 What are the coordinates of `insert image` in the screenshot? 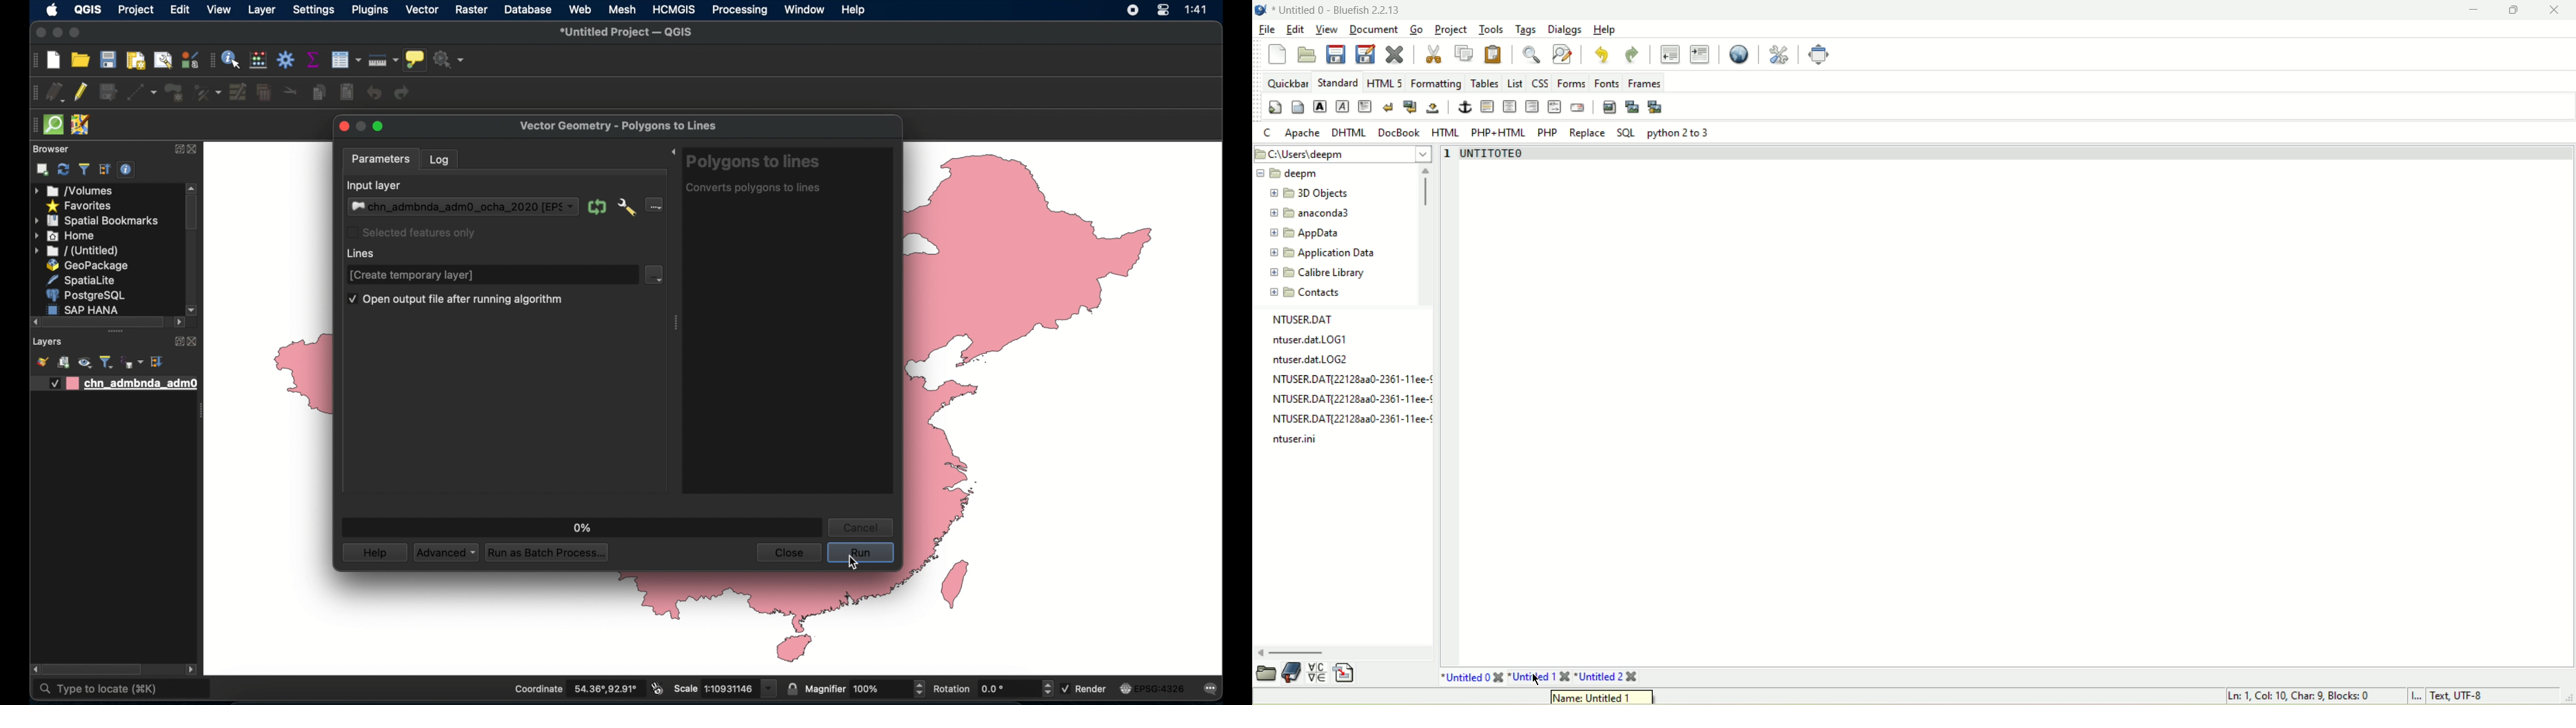 It's located at (1608, 108).